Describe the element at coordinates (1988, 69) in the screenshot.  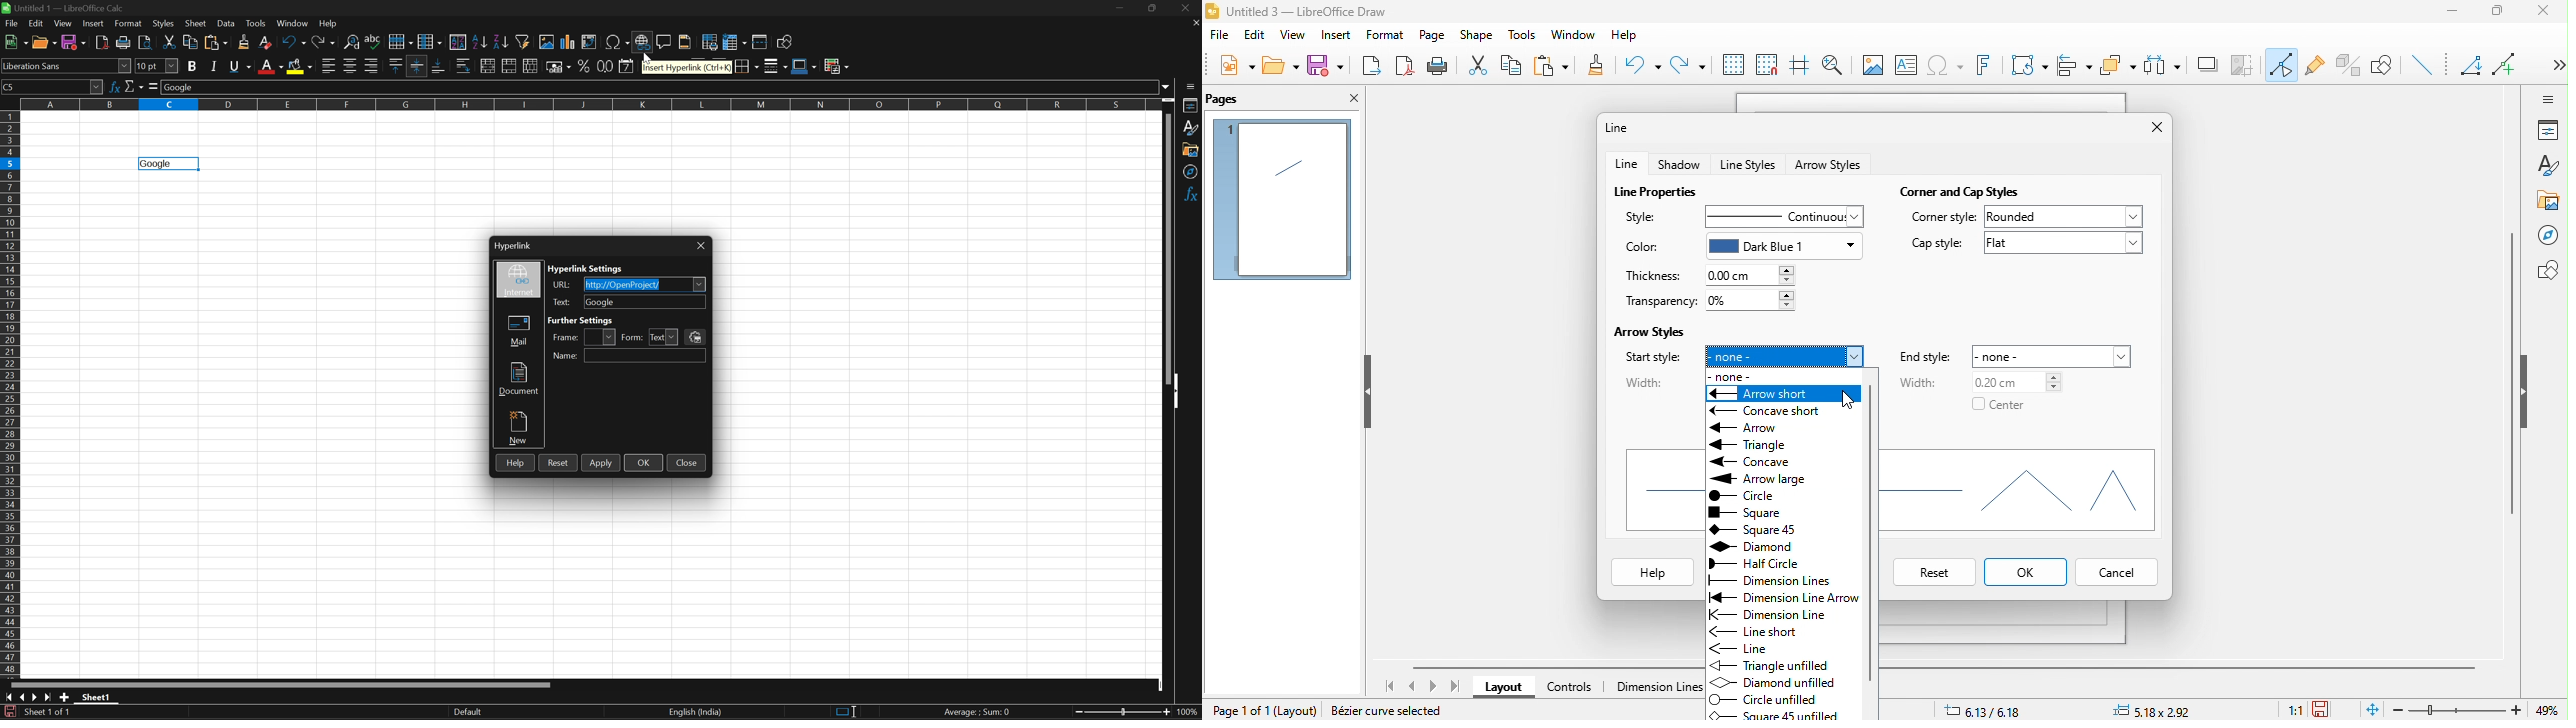
I see `font work text` at that location.